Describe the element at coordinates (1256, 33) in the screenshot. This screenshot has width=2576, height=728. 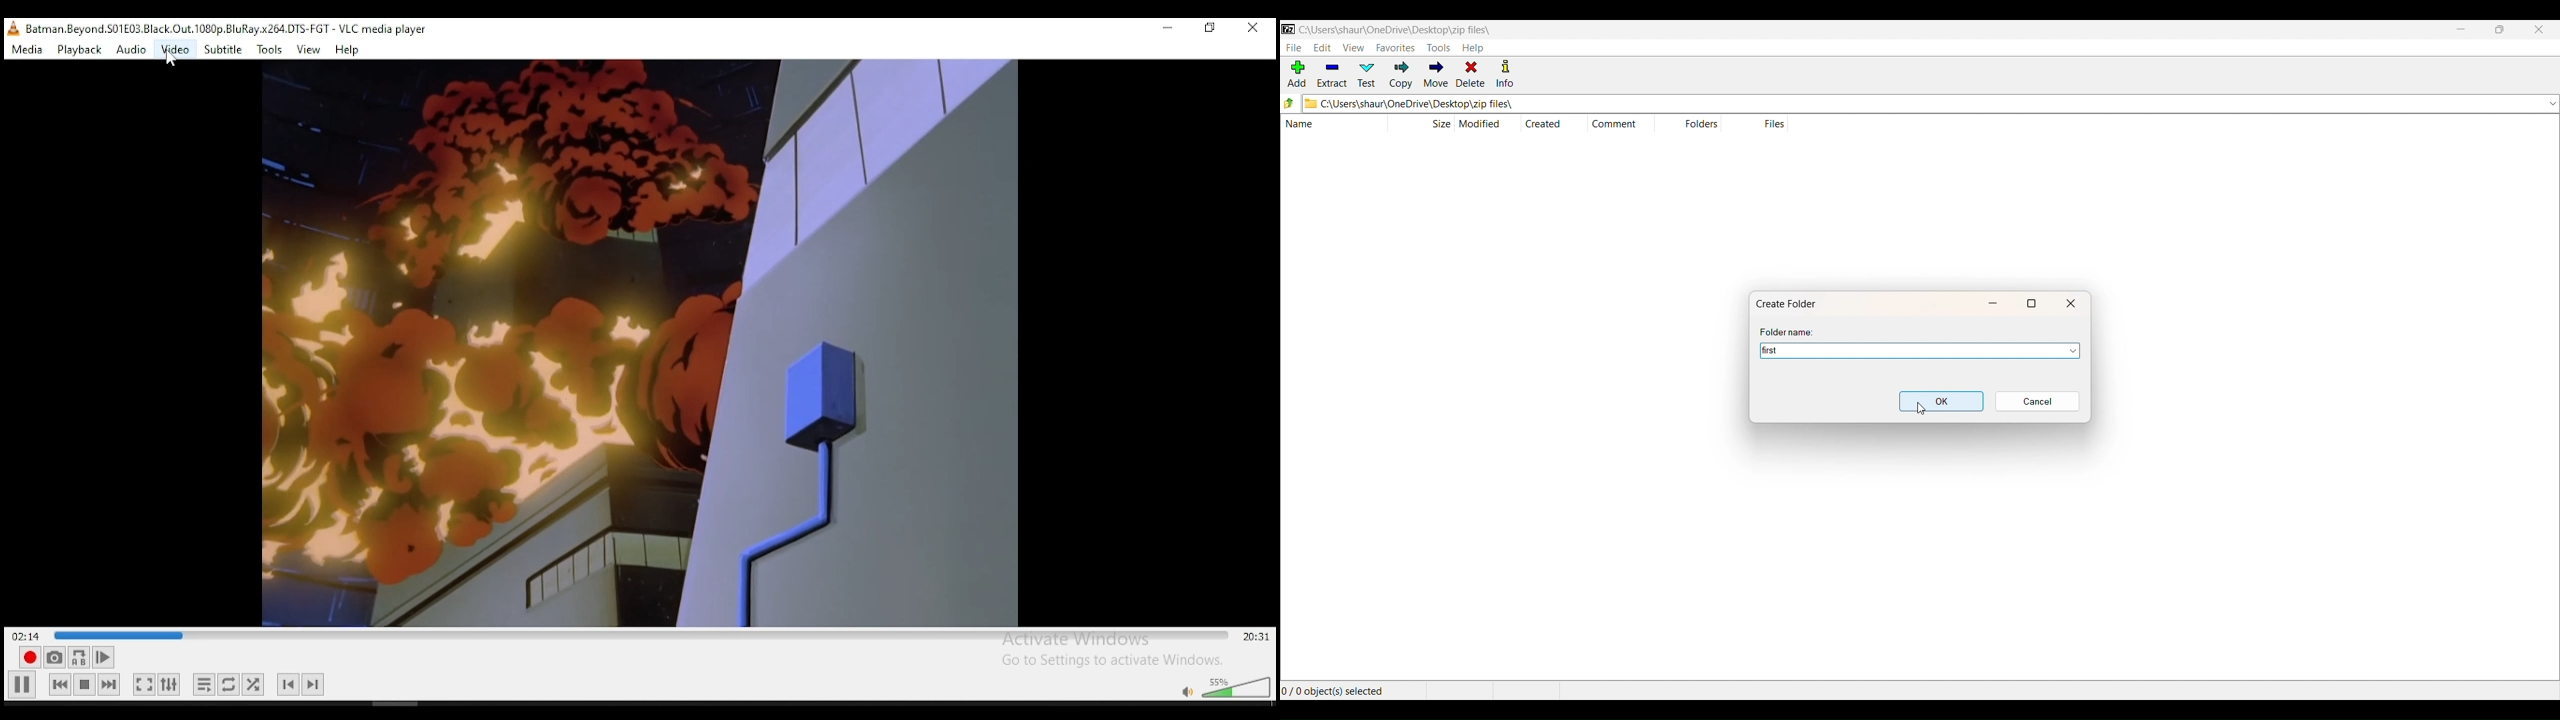
I see `close window` at that location.